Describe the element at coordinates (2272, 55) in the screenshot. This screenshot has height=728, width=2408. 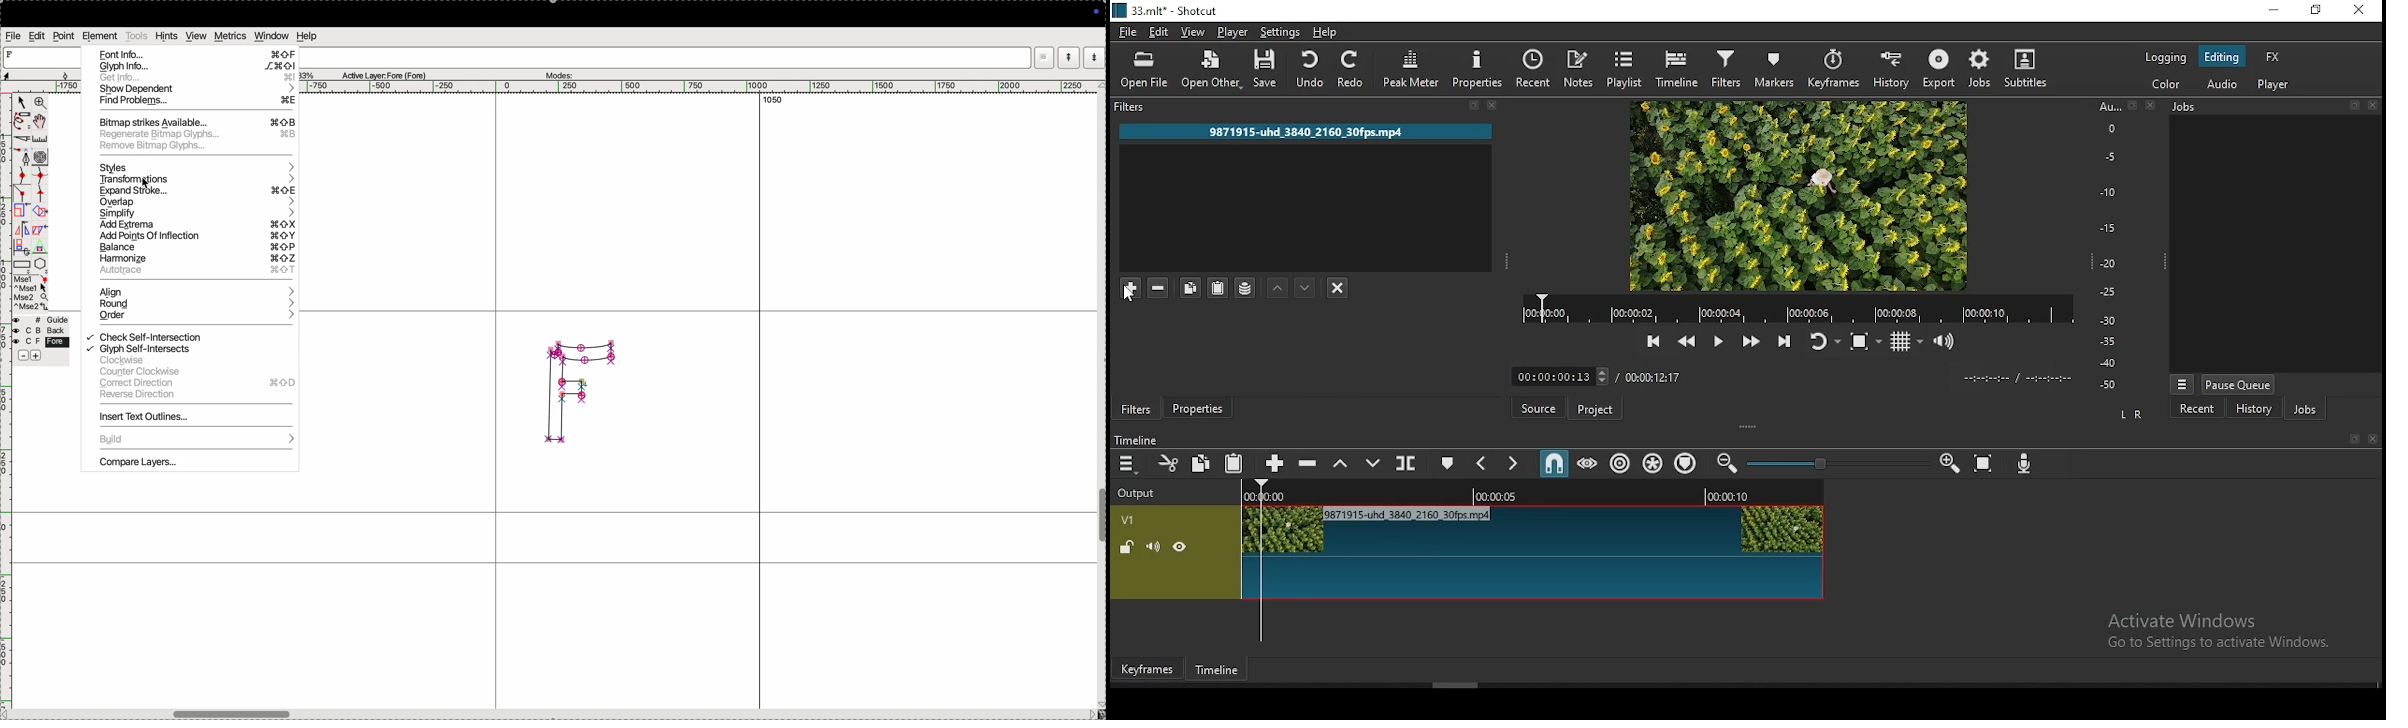
I see `fx` at that location.